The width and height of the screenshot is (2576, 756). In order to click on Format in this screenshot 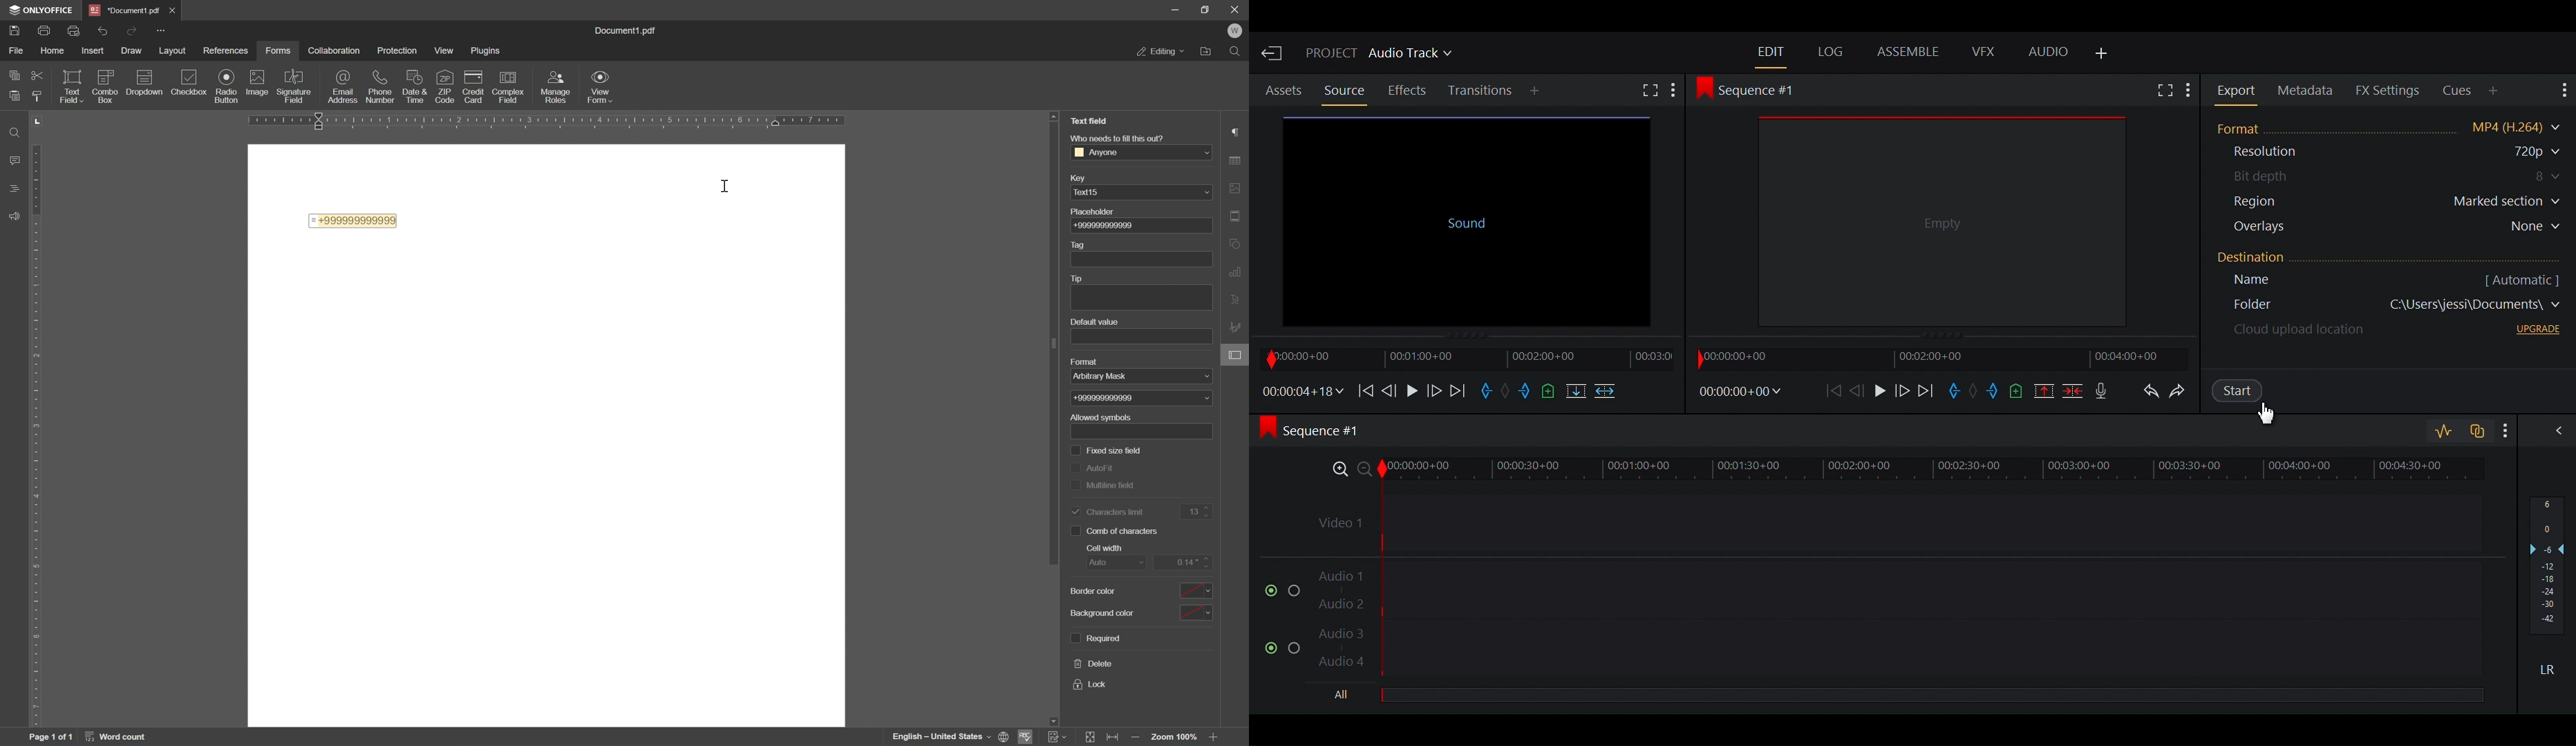, I will do `click(2390, 126)`.